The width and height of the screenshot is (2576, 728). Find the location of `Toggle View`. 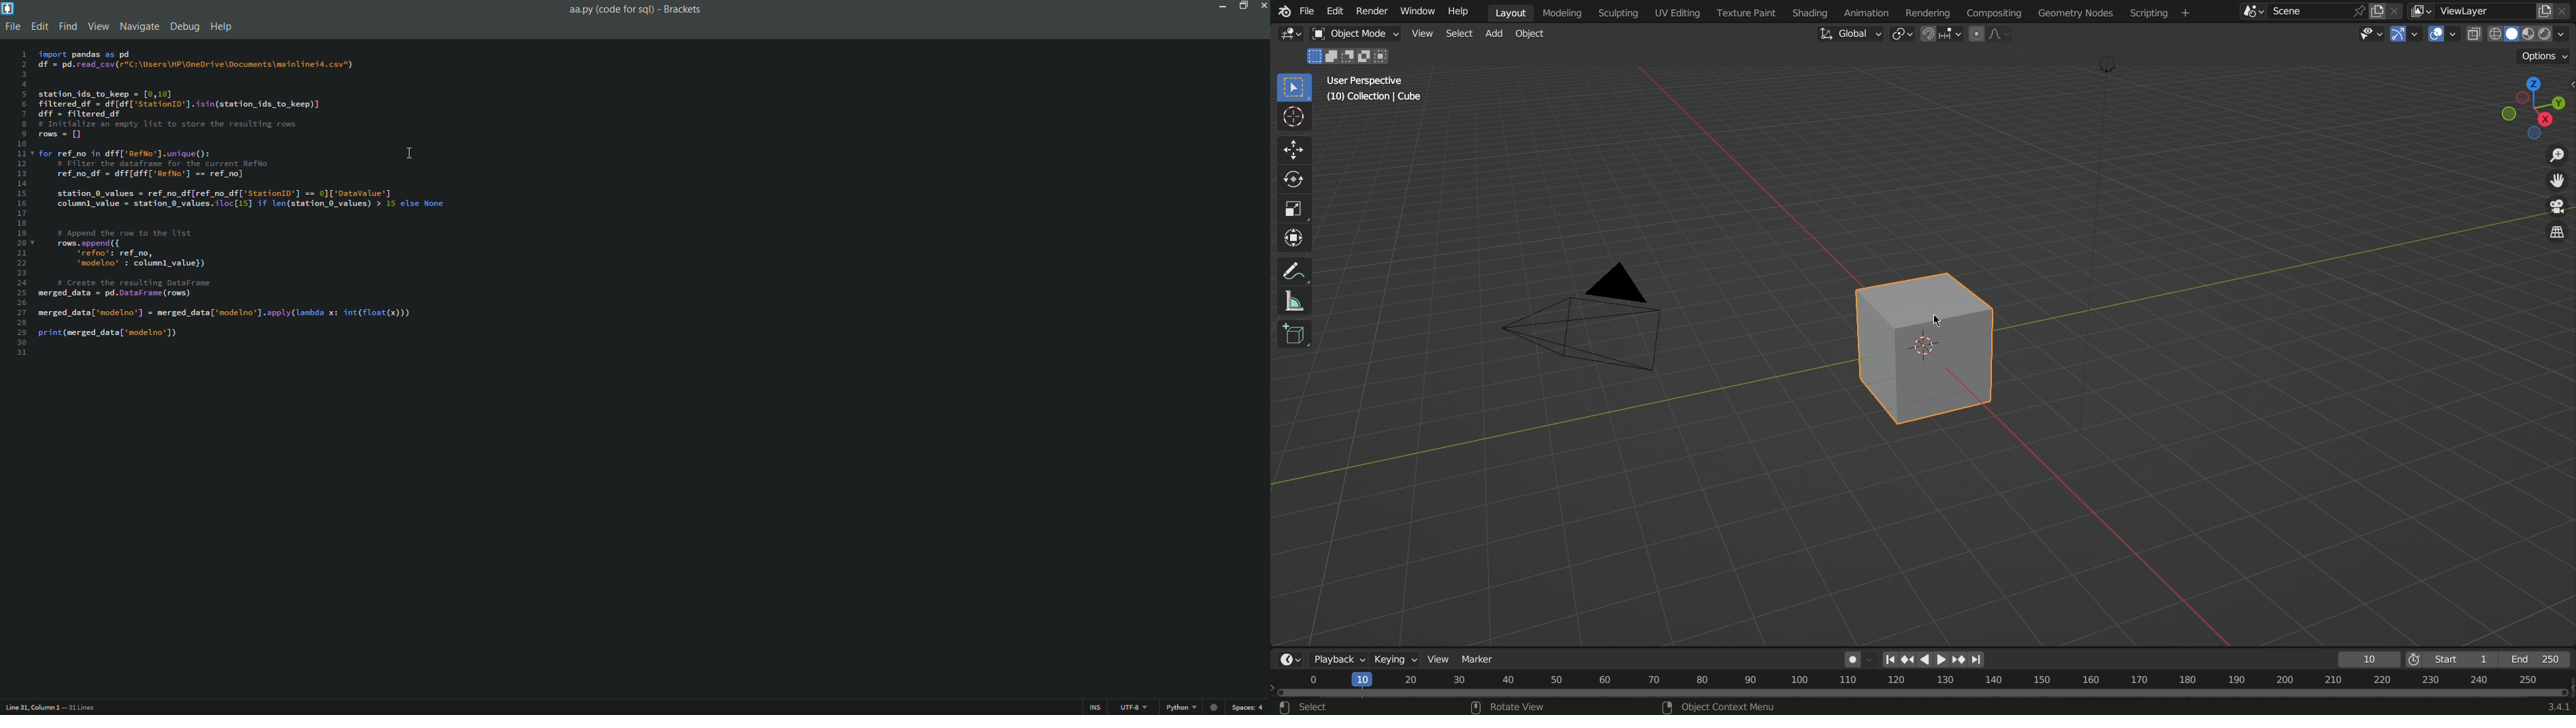

Toggle View is located at coordinates (2555, 234).